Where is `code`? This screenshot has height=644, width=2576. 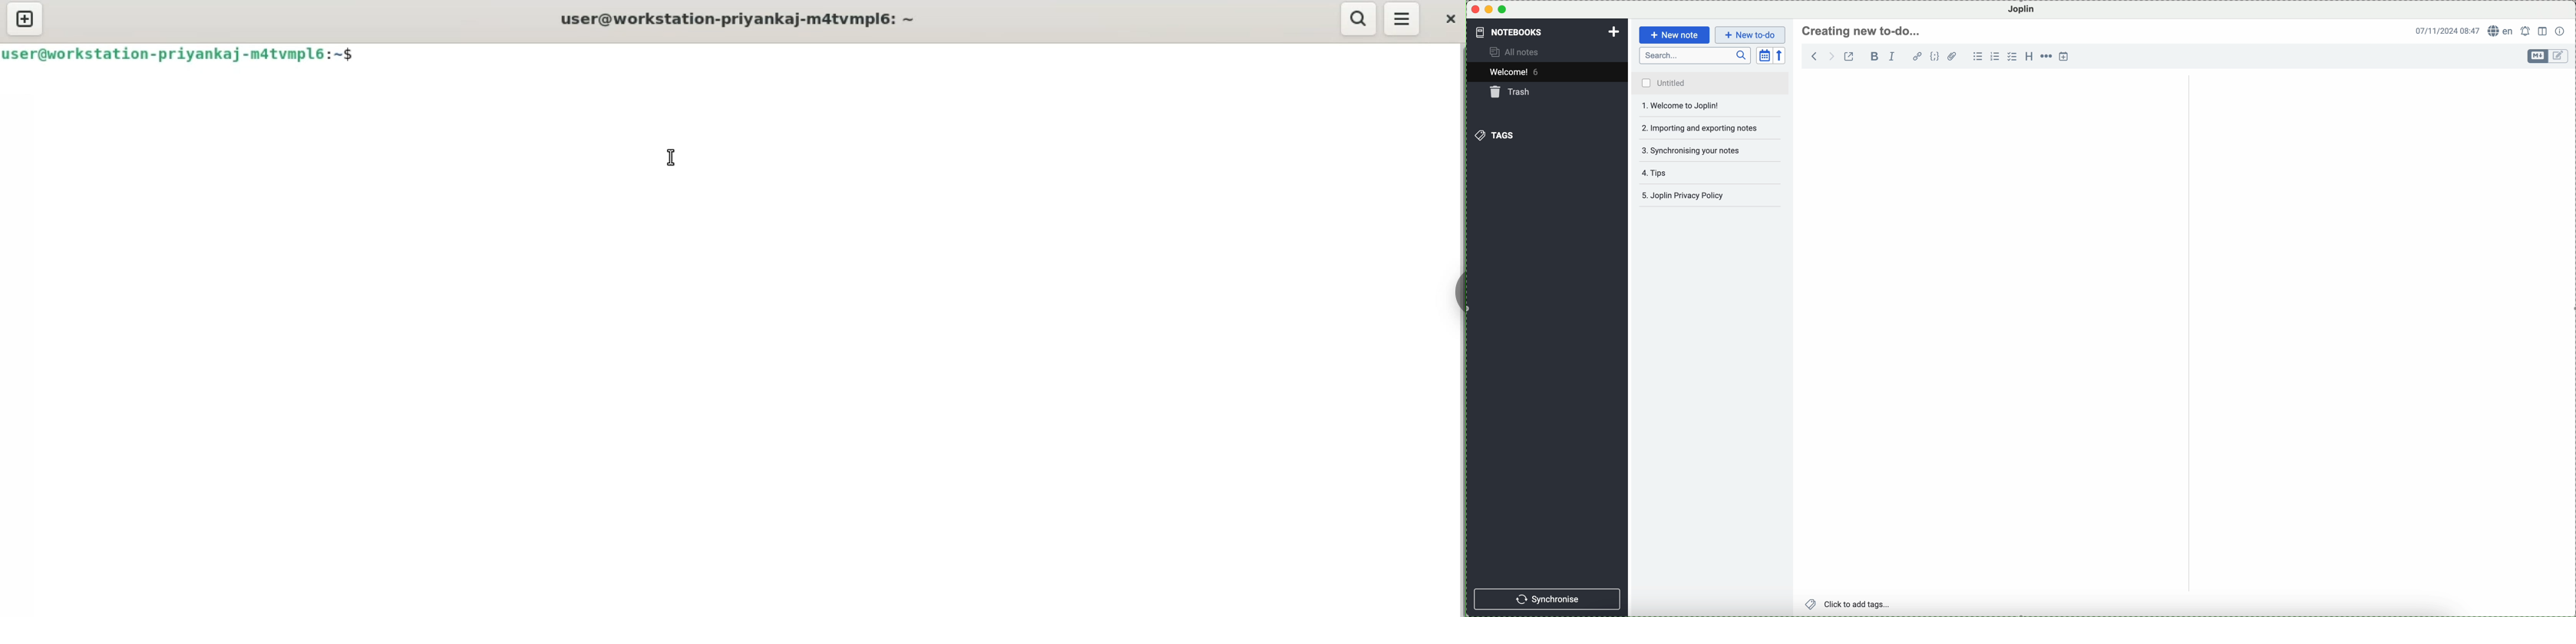 code is located at coordinates (1935, 56).